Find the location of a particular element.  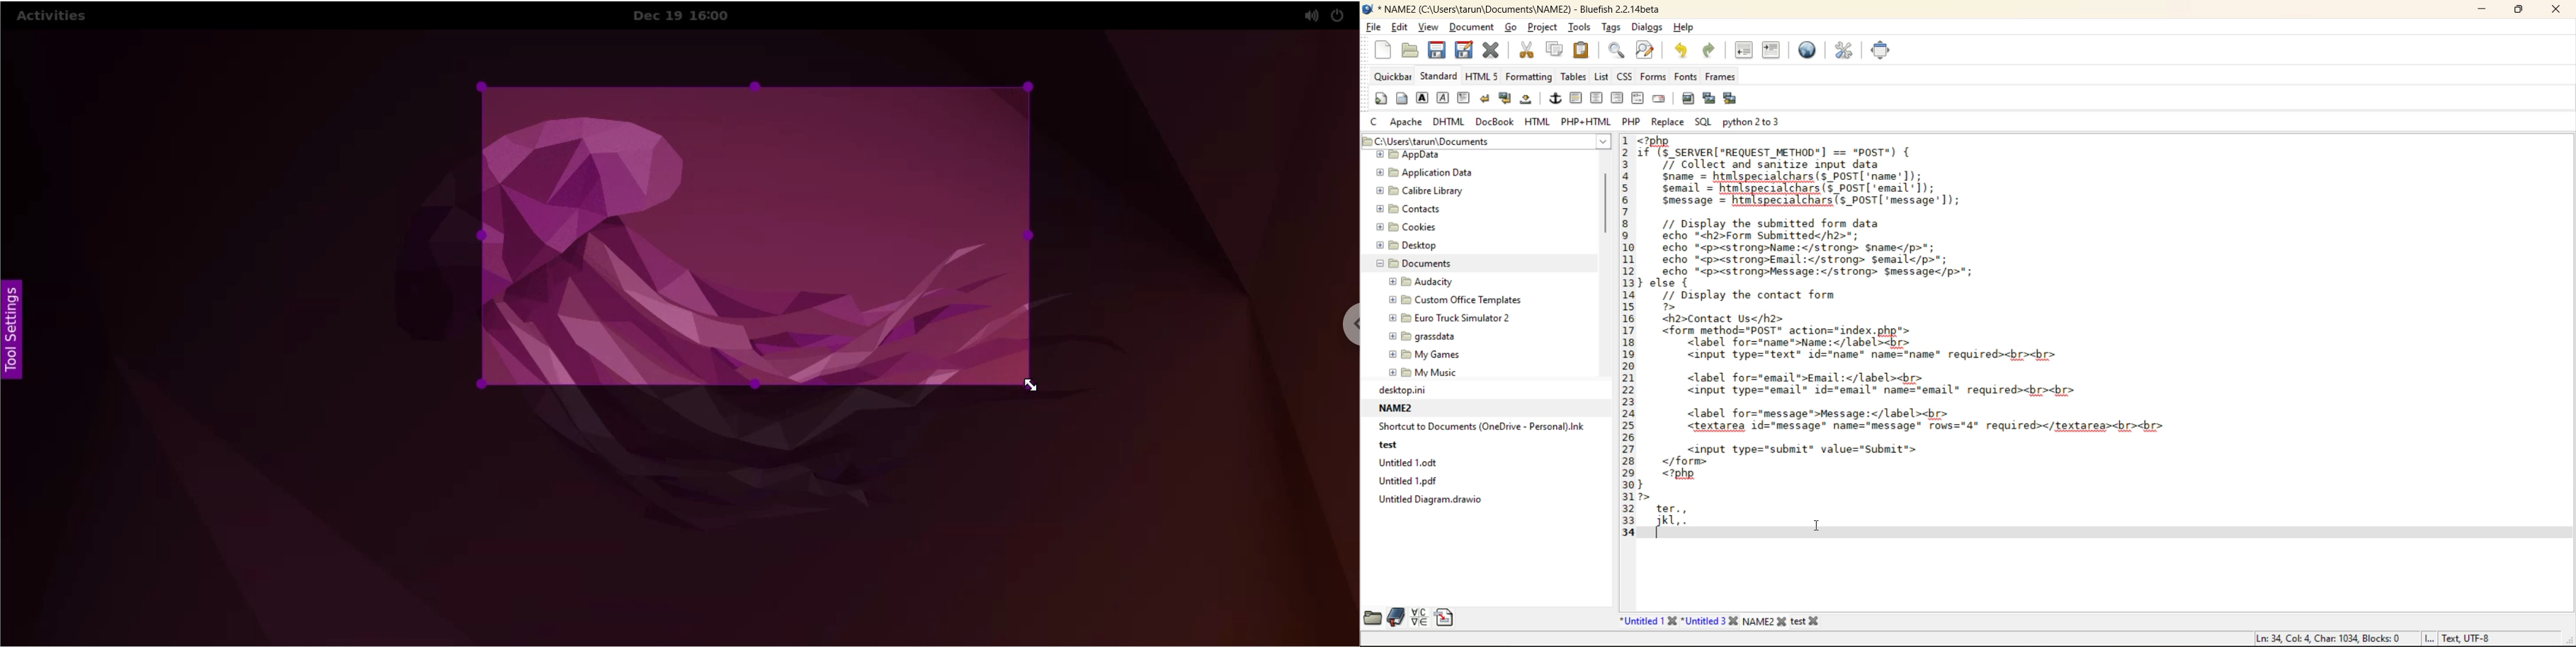

Euro Truck Simulator 2 is located at coordinates (1452, 318).